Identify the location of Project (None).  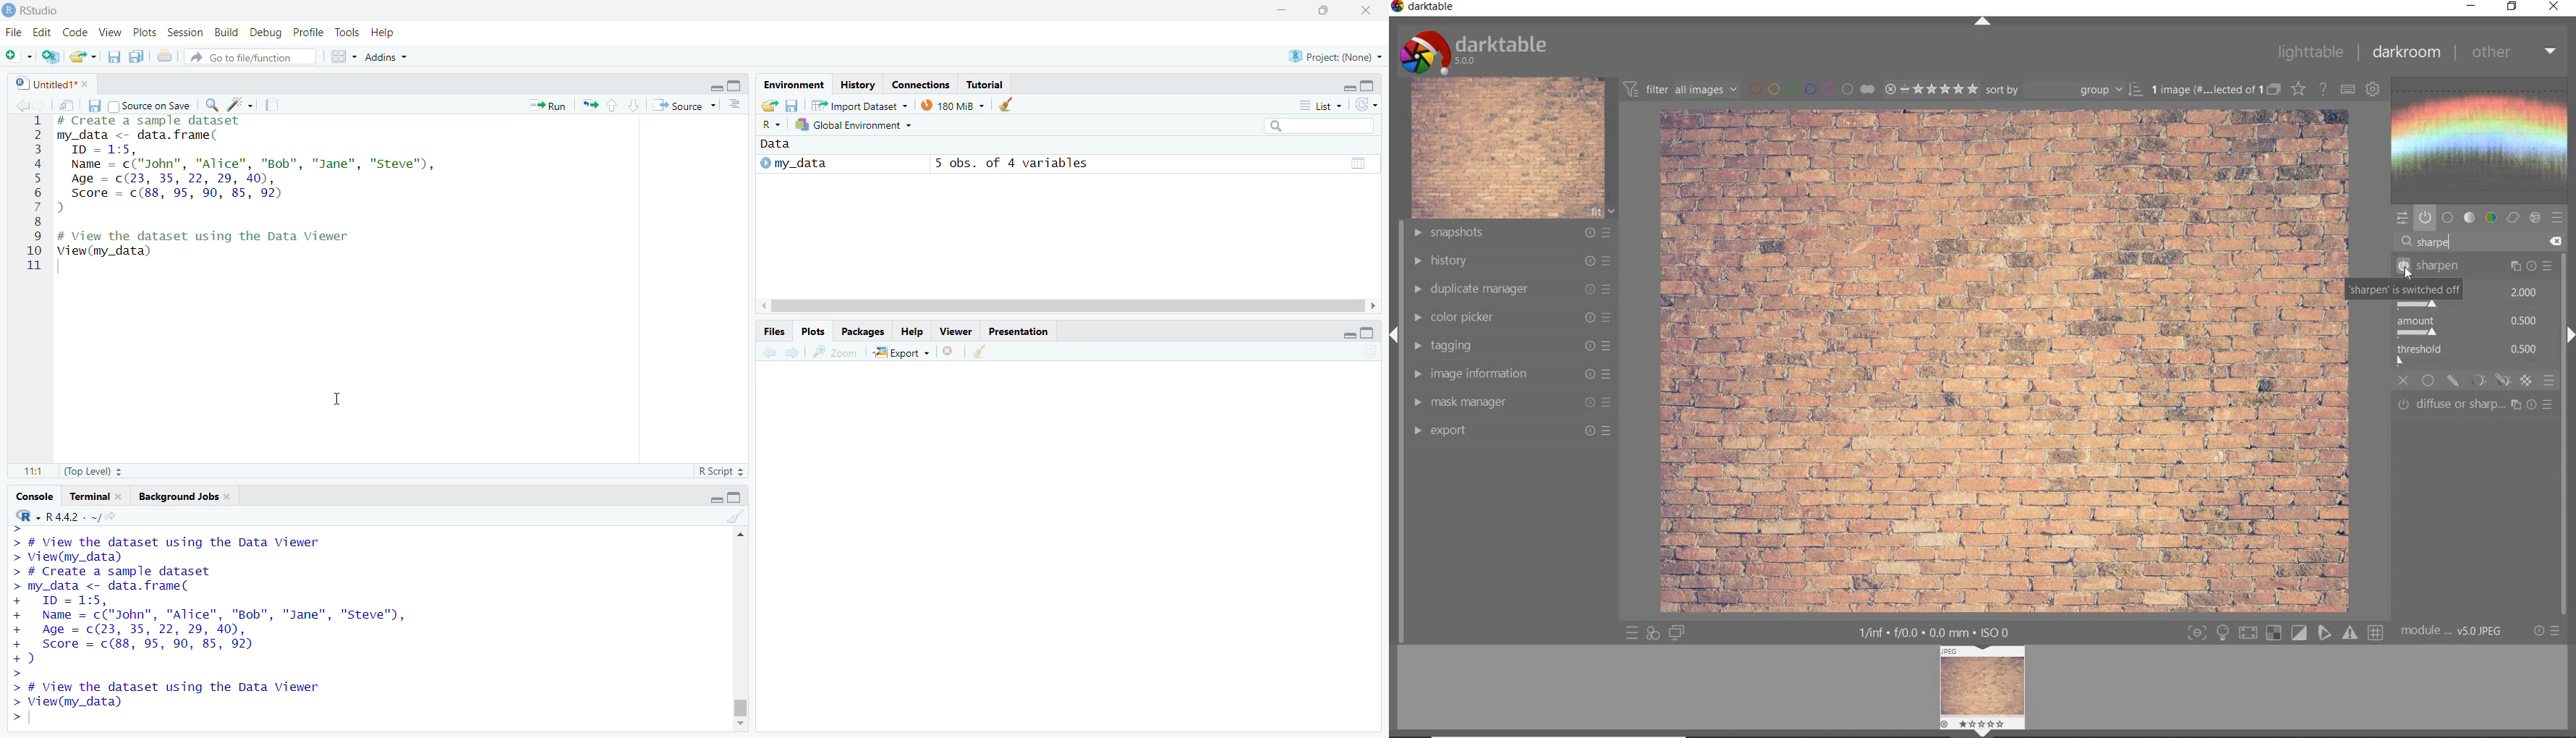
(1335, 57).